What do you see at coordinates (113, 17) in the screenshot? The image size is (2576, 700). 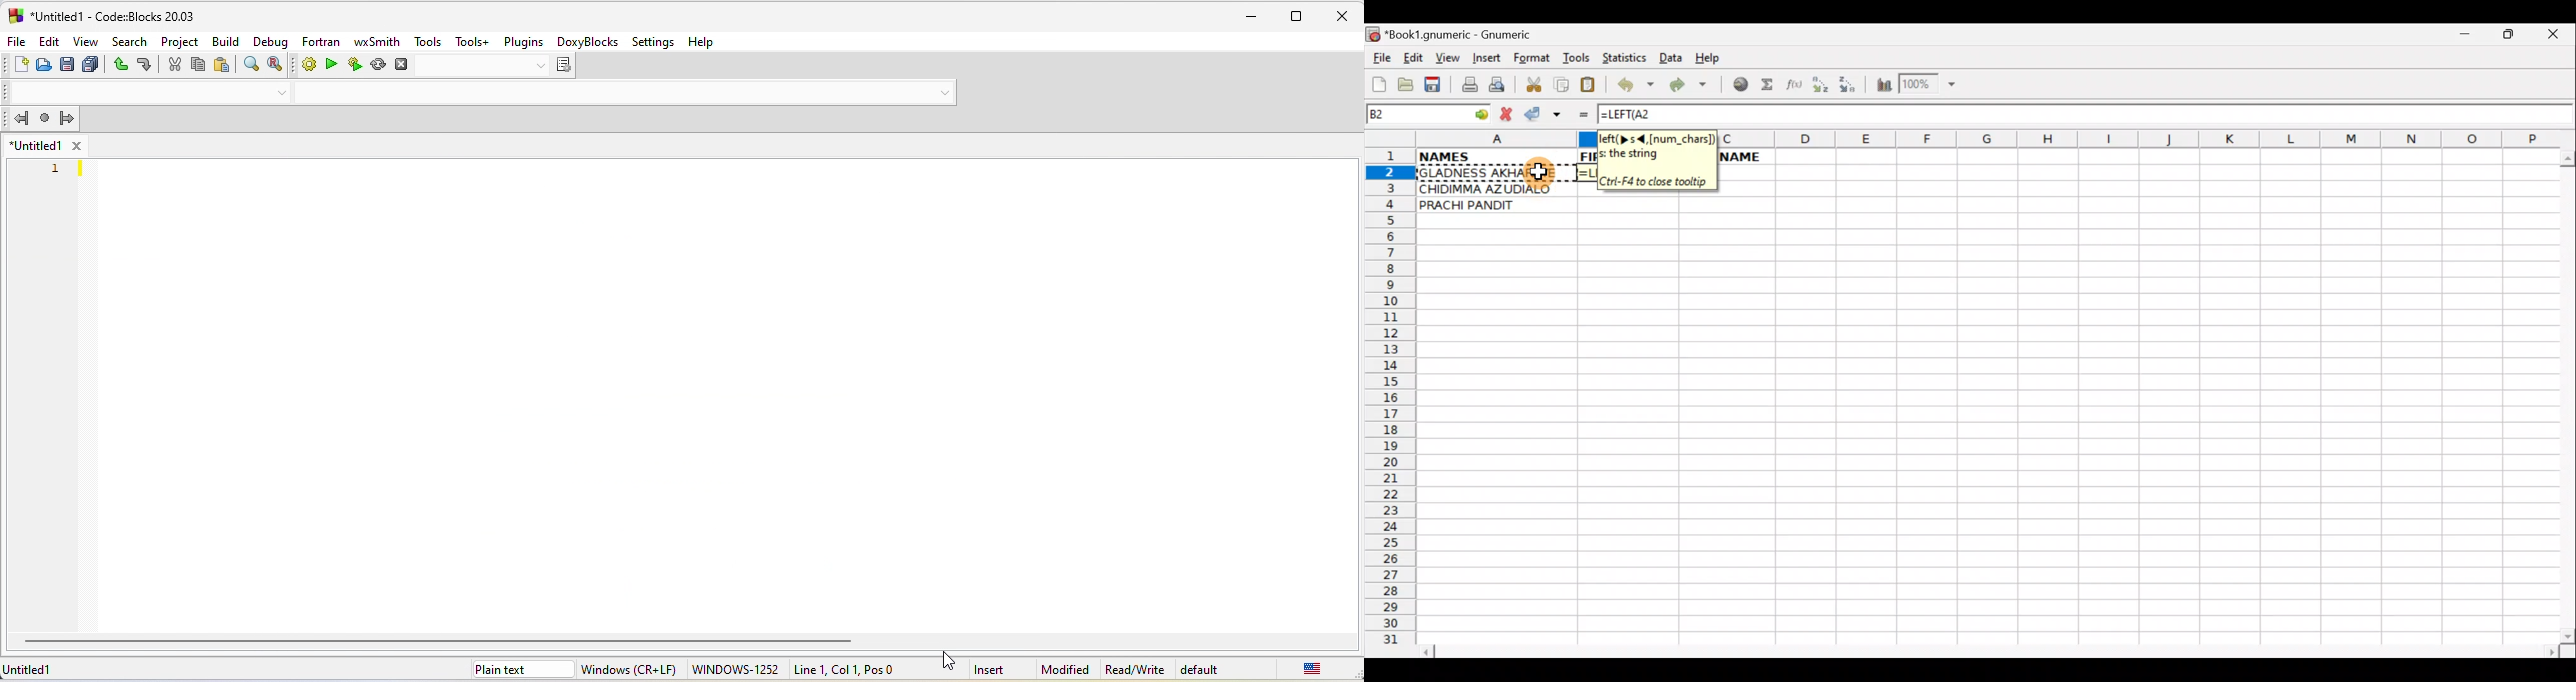 I see `untitled 1-code blocks-20.03` at bounding box center [113, 17].